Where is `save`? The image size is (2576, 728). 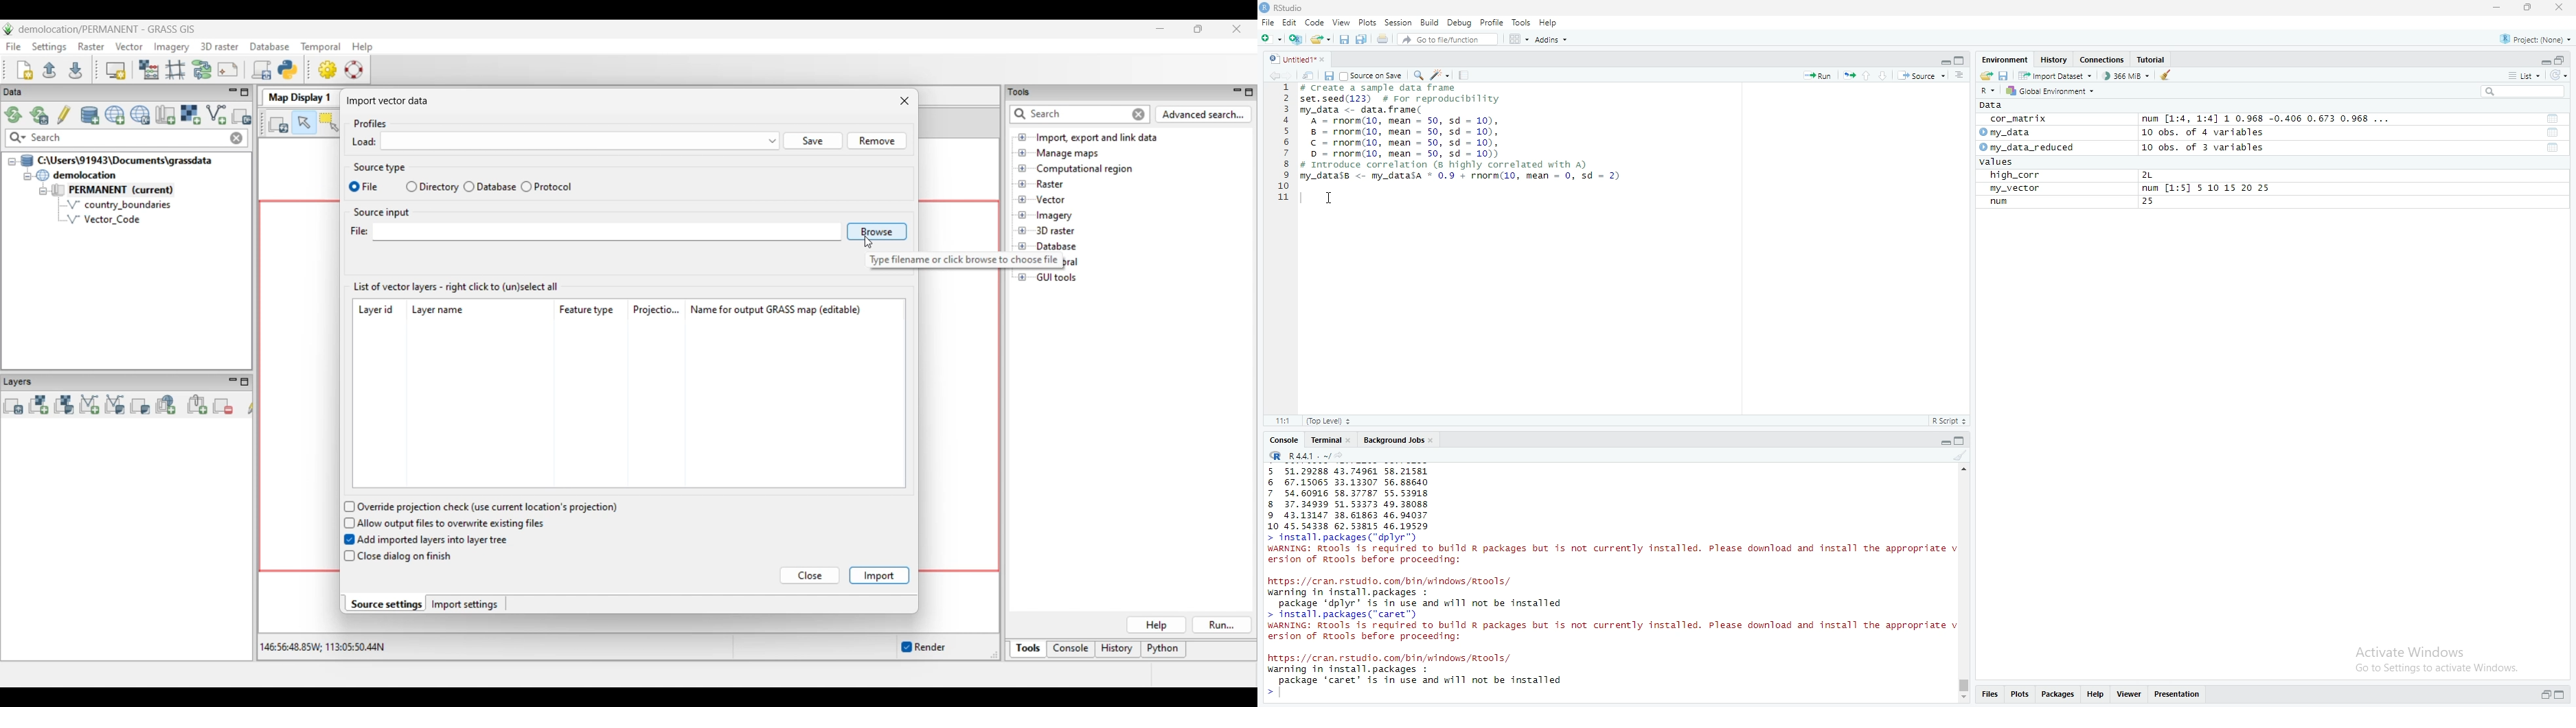
save is located at coordinates (1327, 76).